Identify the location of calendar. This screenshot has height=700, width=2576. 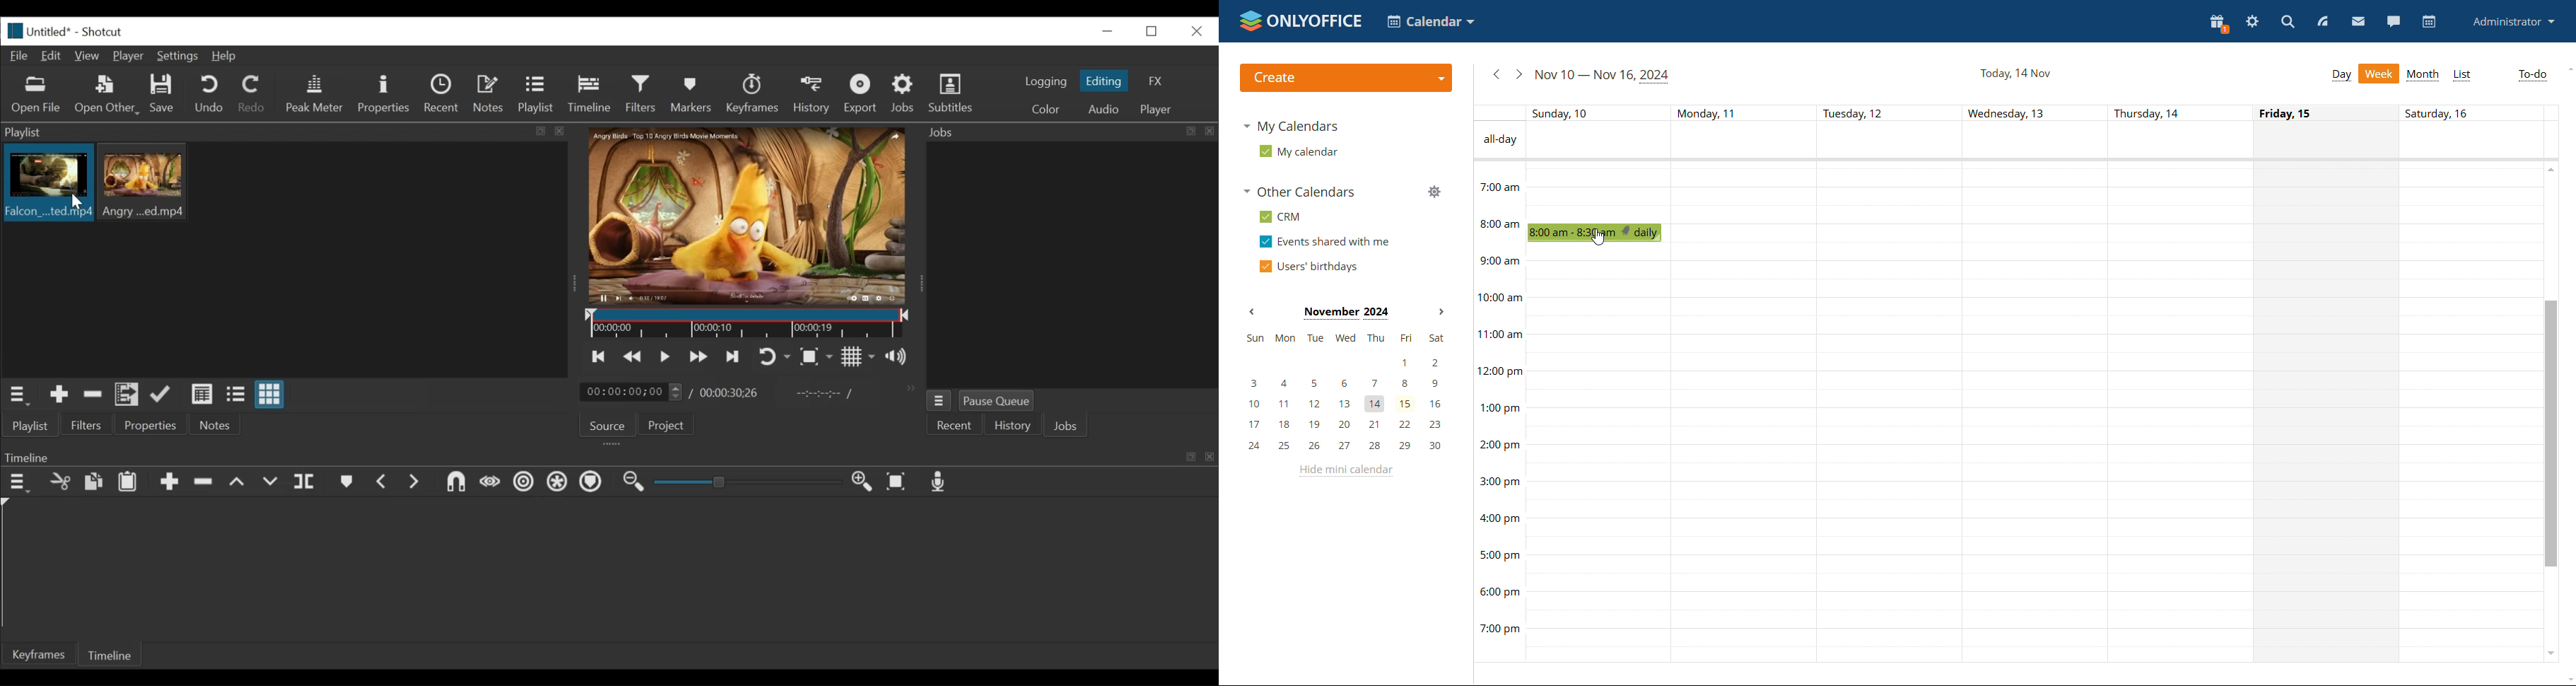
(2428, 22).